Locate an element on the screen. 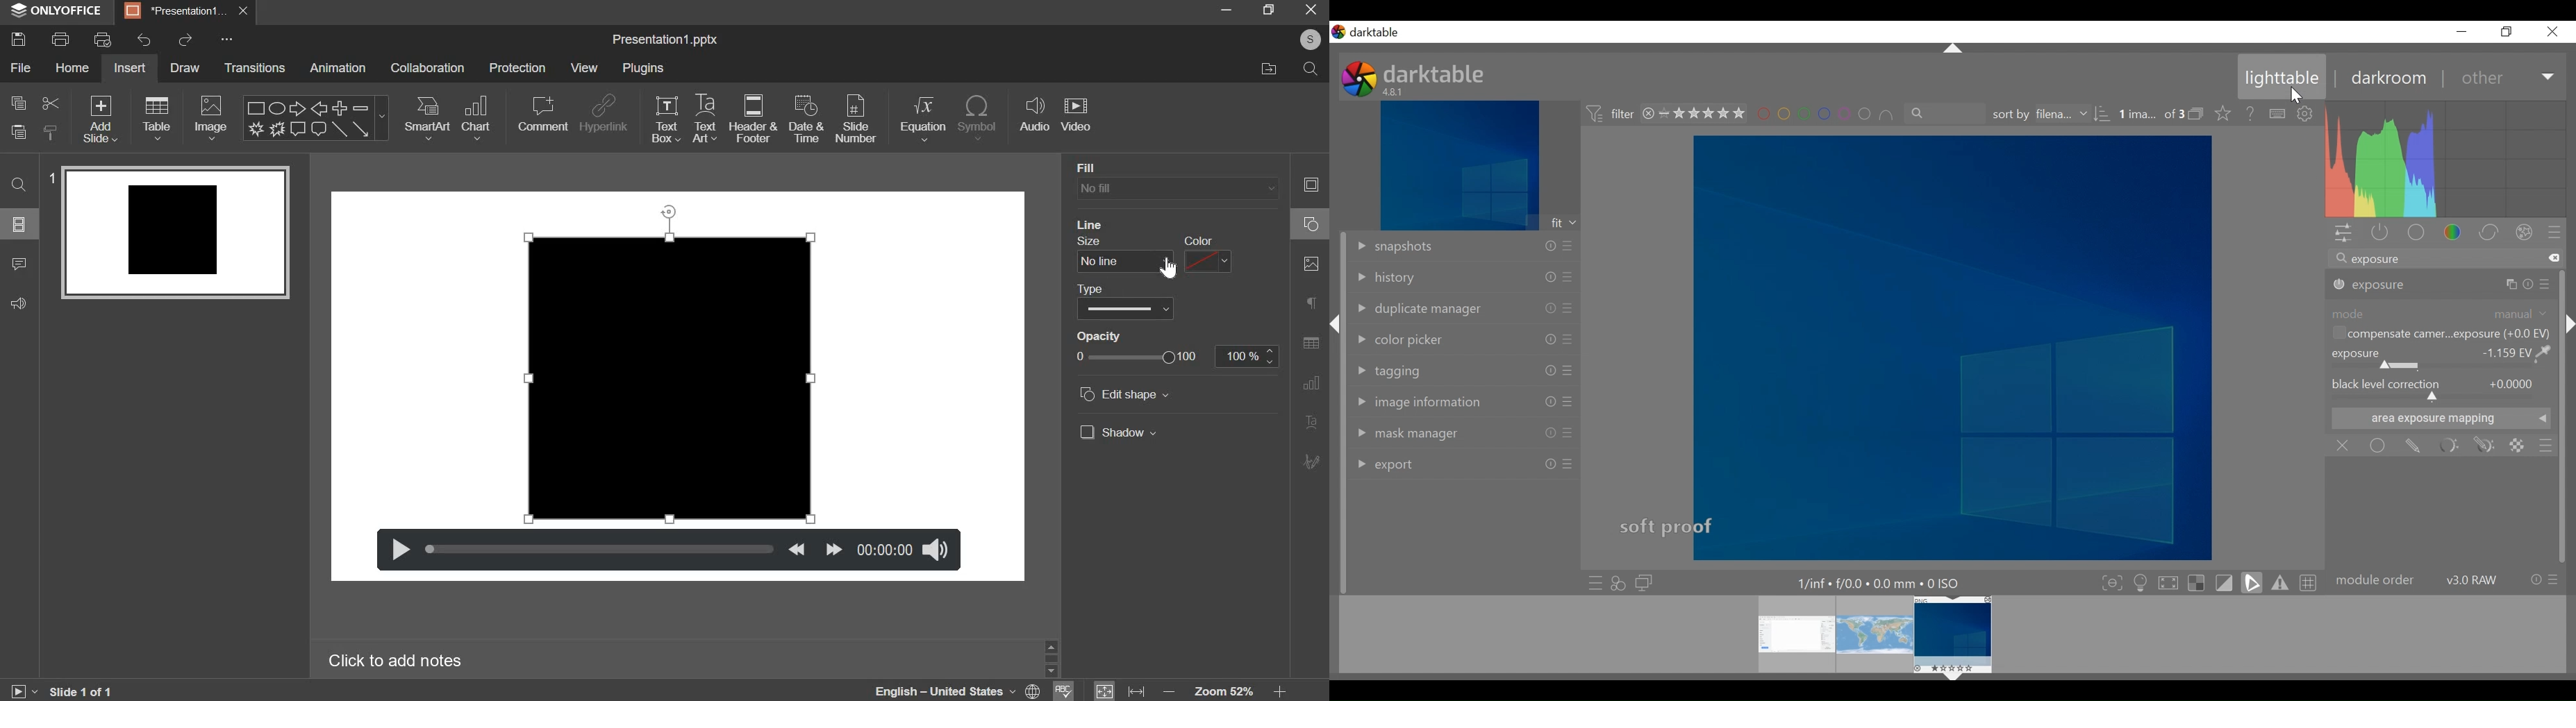 Image resolution: width=2576 pixels, height=728 pixels. presets is located at coordinates (1566, 246).